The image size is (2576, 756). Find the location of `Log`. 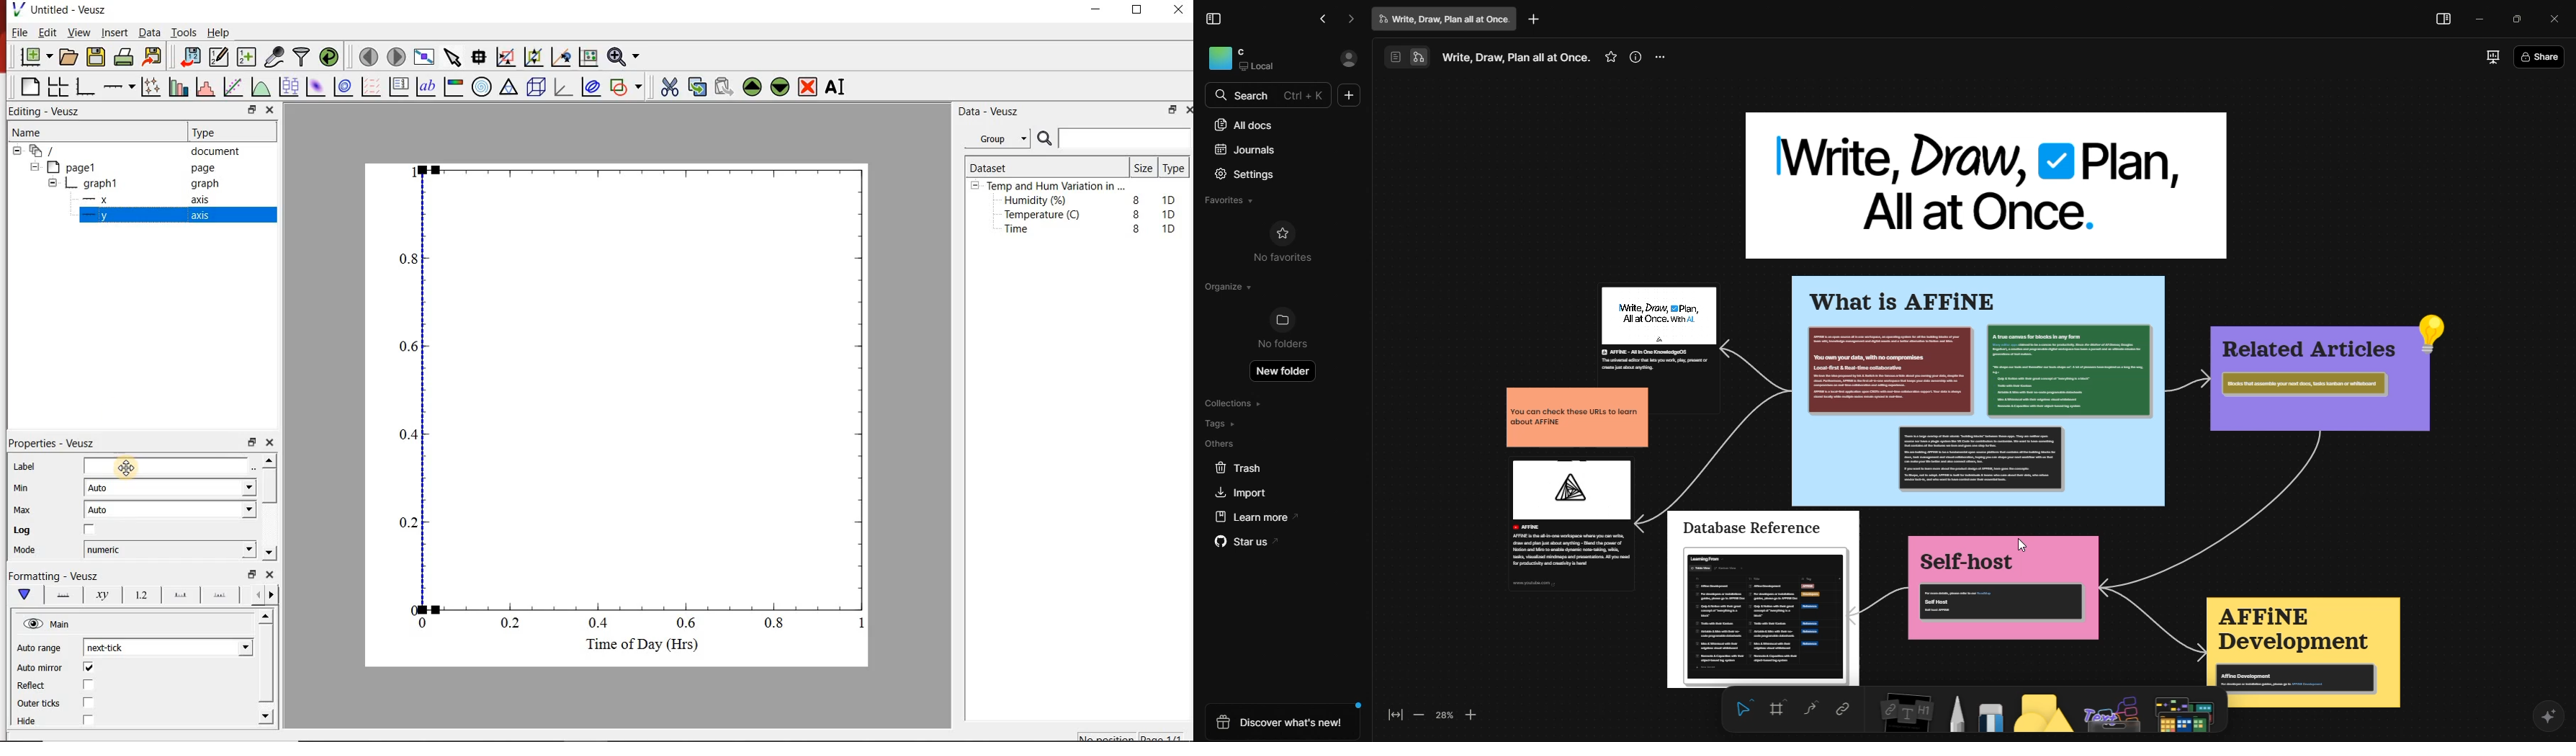

Log is located at coordinates (65, 531).